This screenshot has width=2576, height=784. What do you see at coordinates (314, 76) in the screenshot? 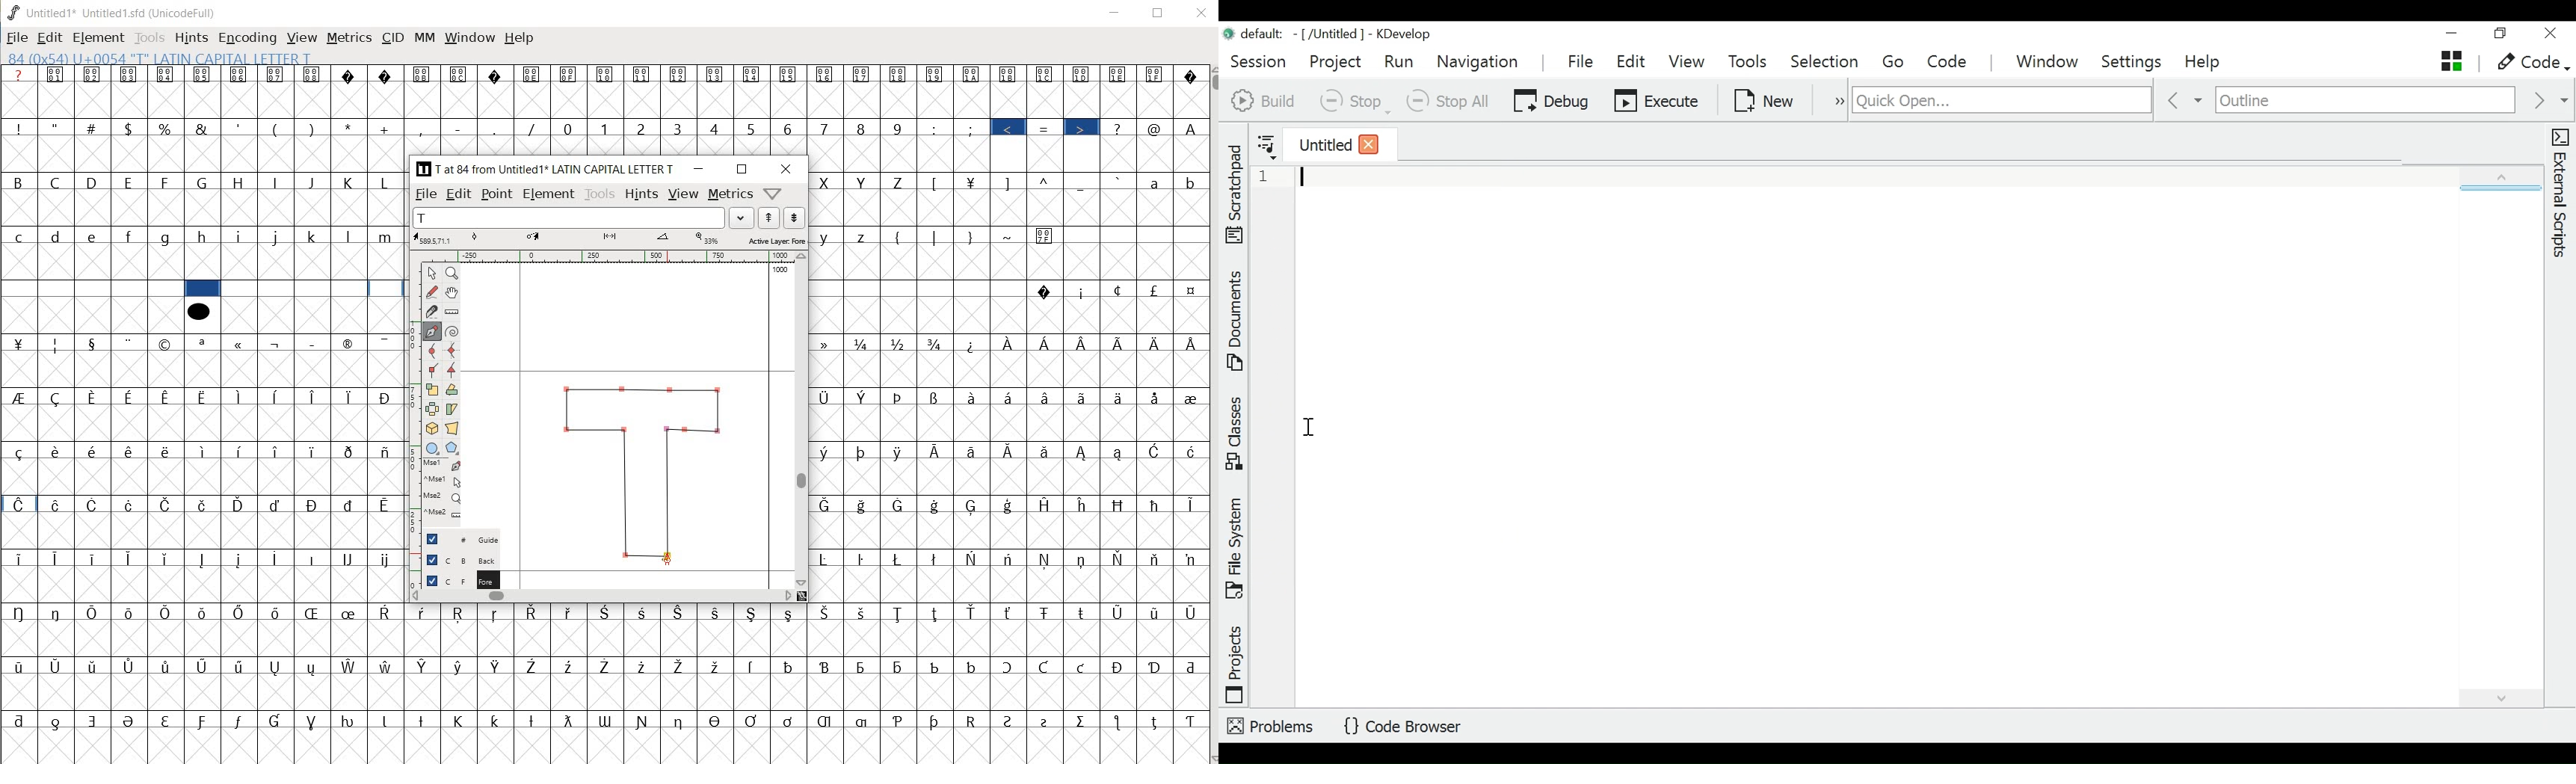
I see `Symbol` at bounding box center [314, 76].